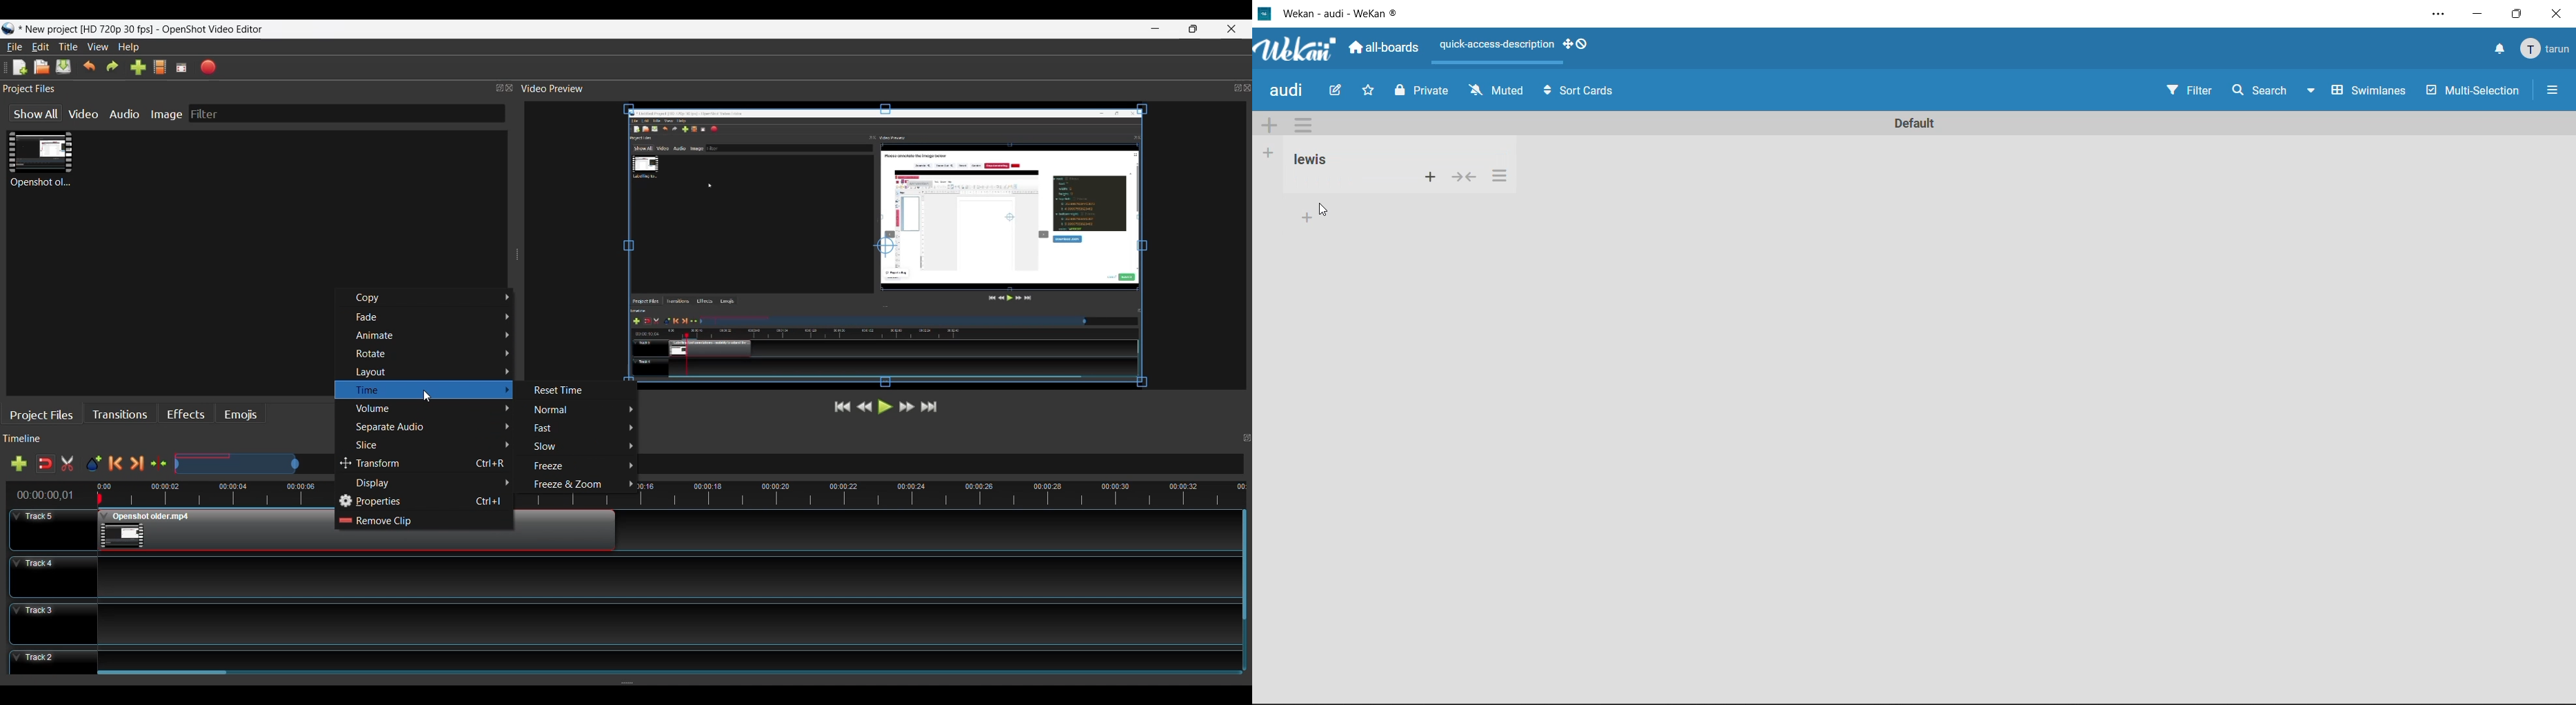  What do you see at coordinates (129, 48) in the screenshot?
I see `Help` at bounding box center [129, 48].